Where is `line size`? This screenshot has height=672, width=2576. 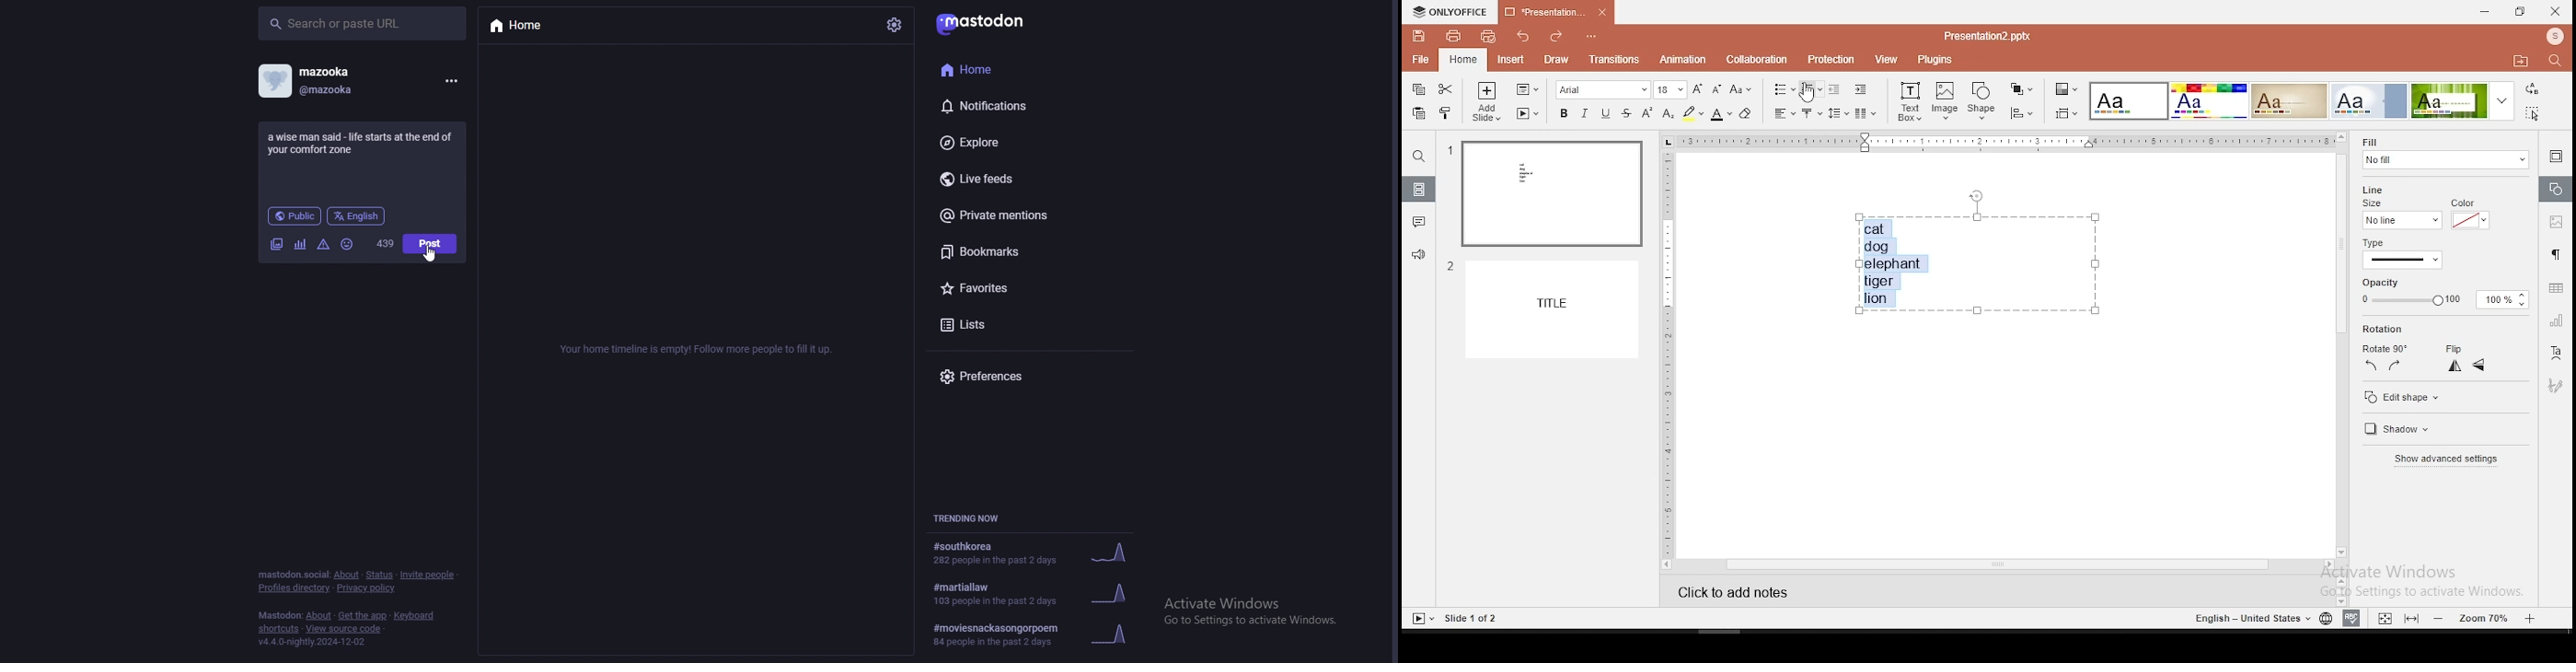 line size is located at coordinates (2399, 215).